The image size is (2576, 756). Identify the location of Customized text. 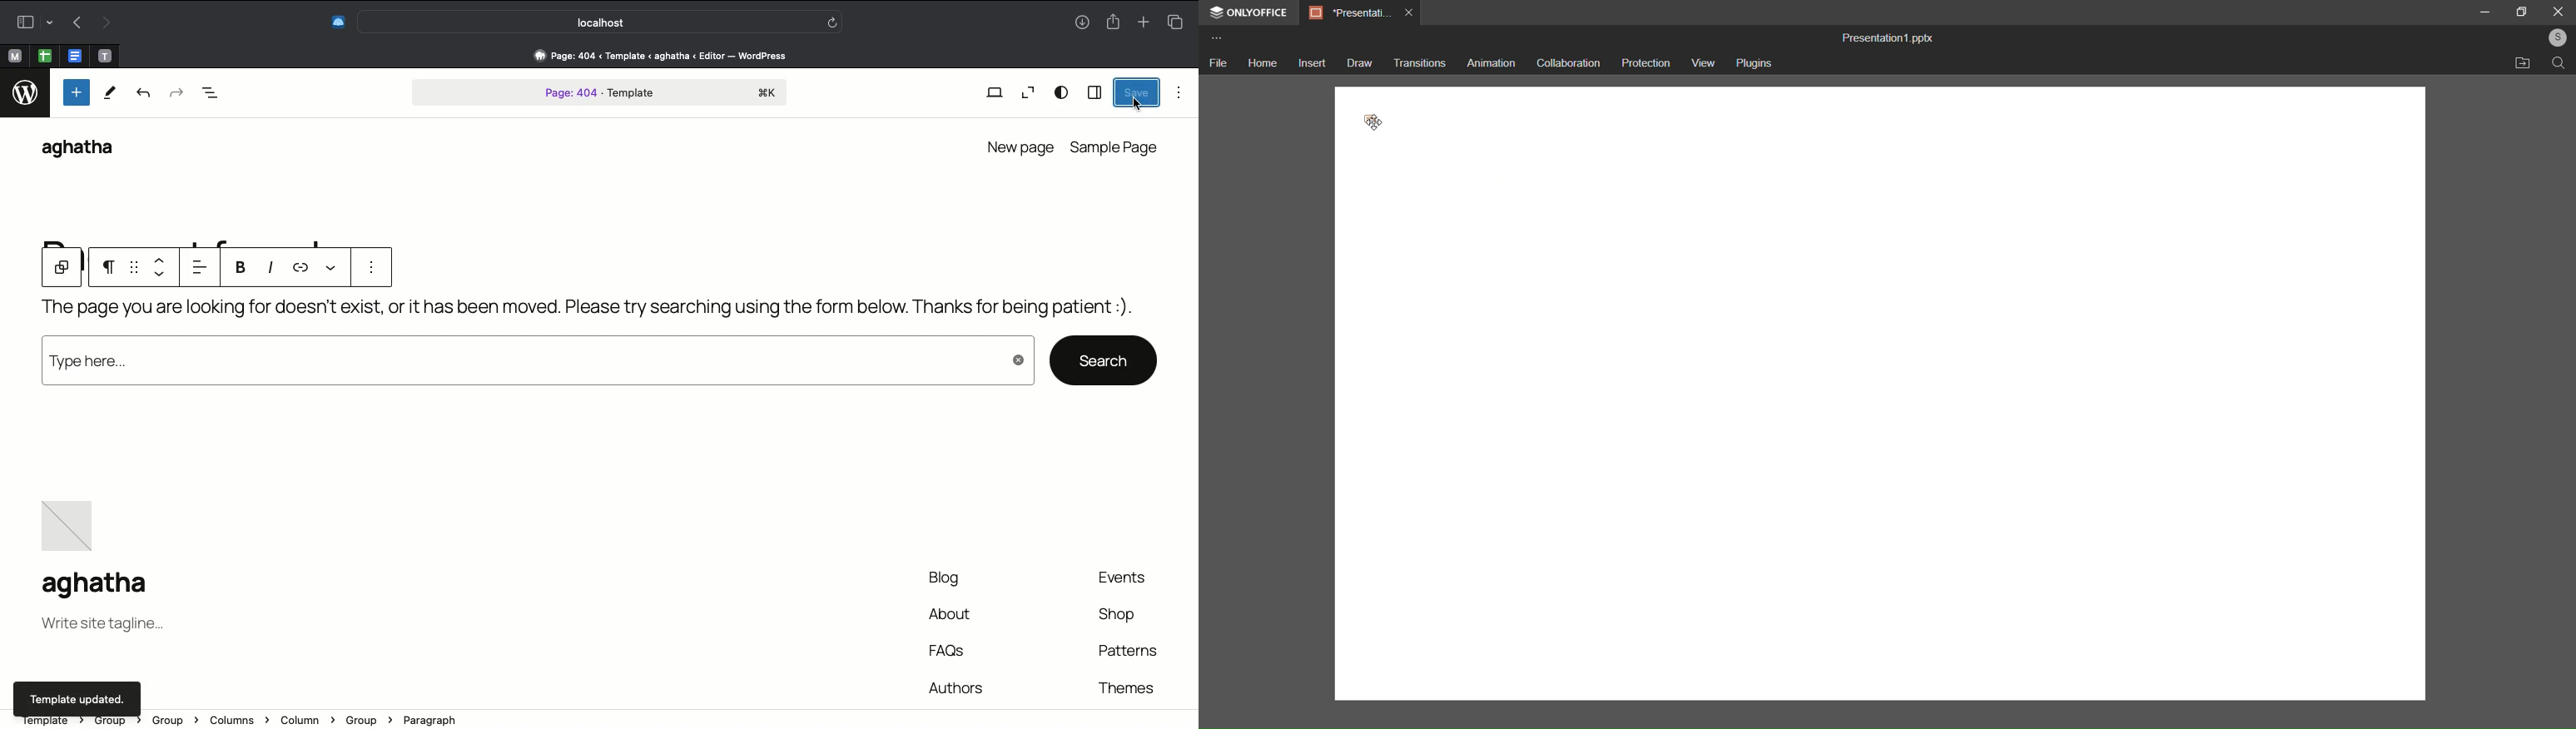
(1030, 310).